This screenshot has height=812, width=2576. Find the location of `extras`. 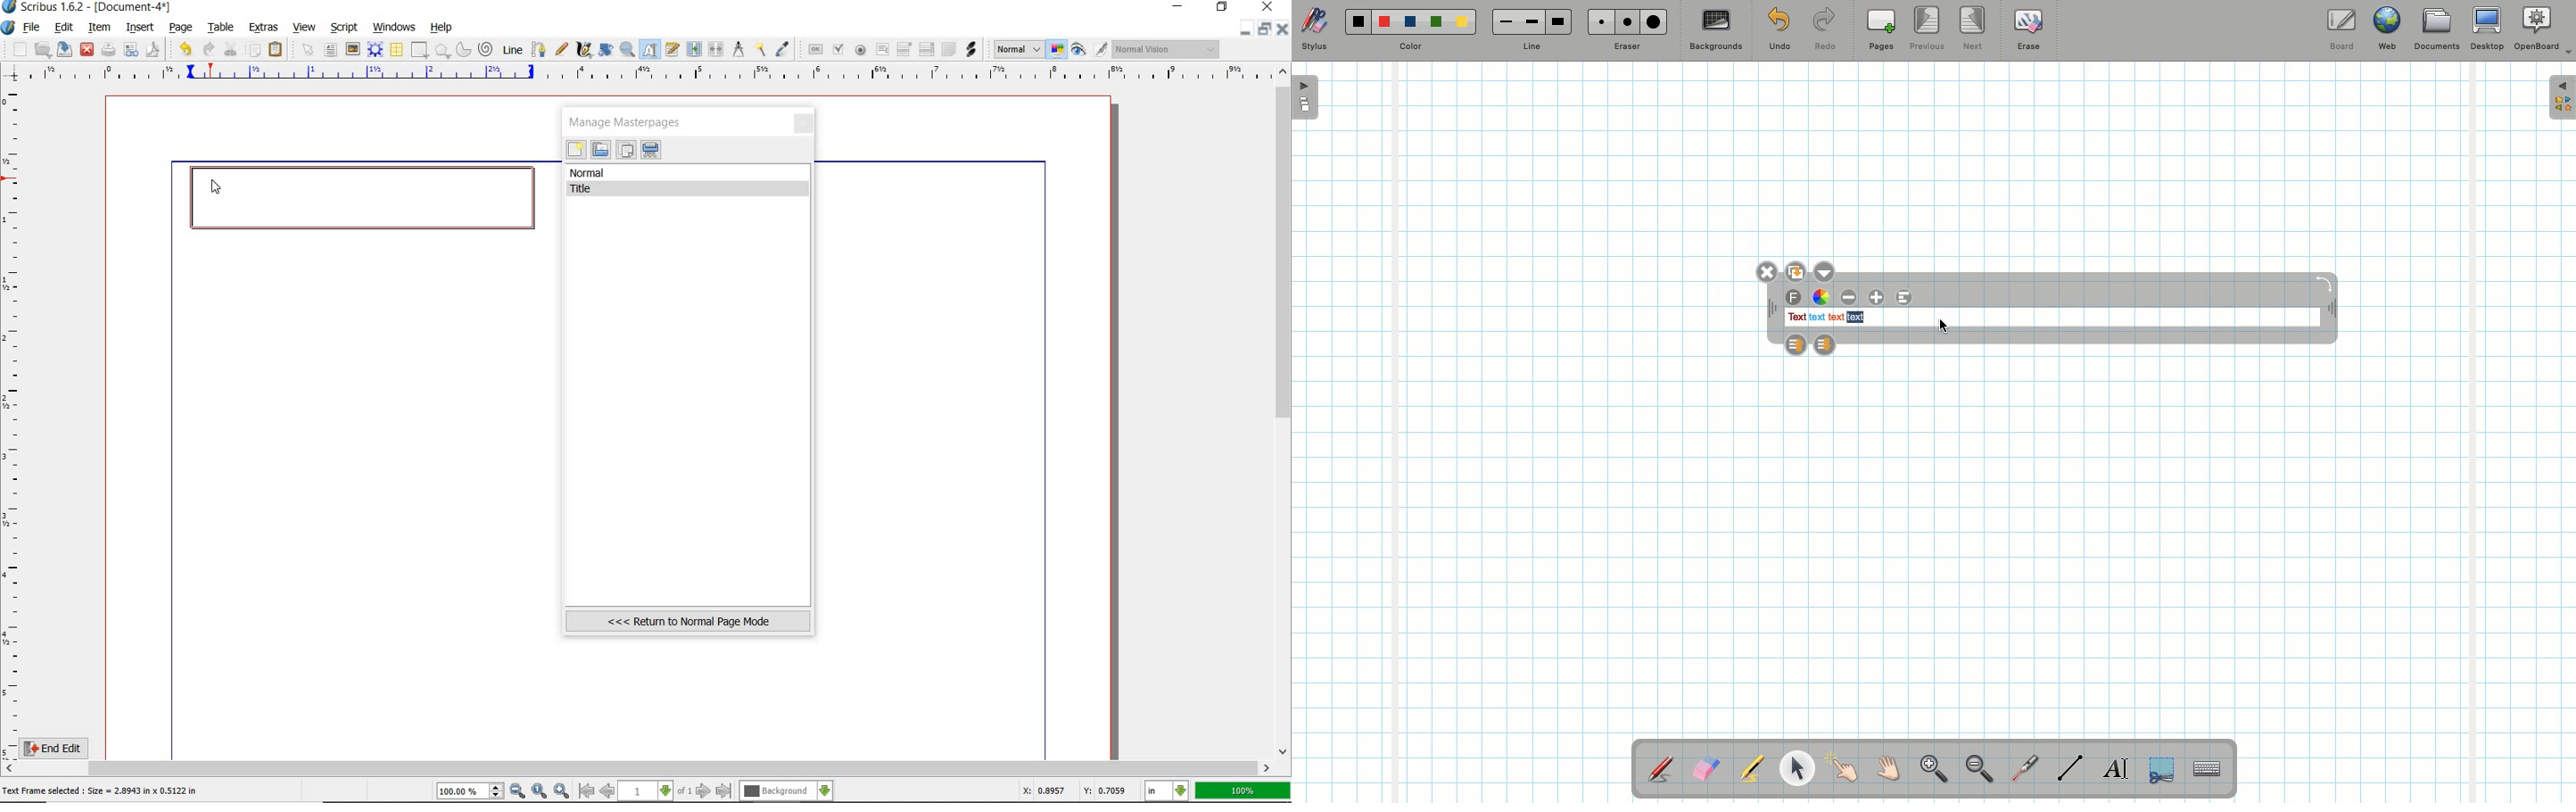

extras is located at coordinates (265, 28).